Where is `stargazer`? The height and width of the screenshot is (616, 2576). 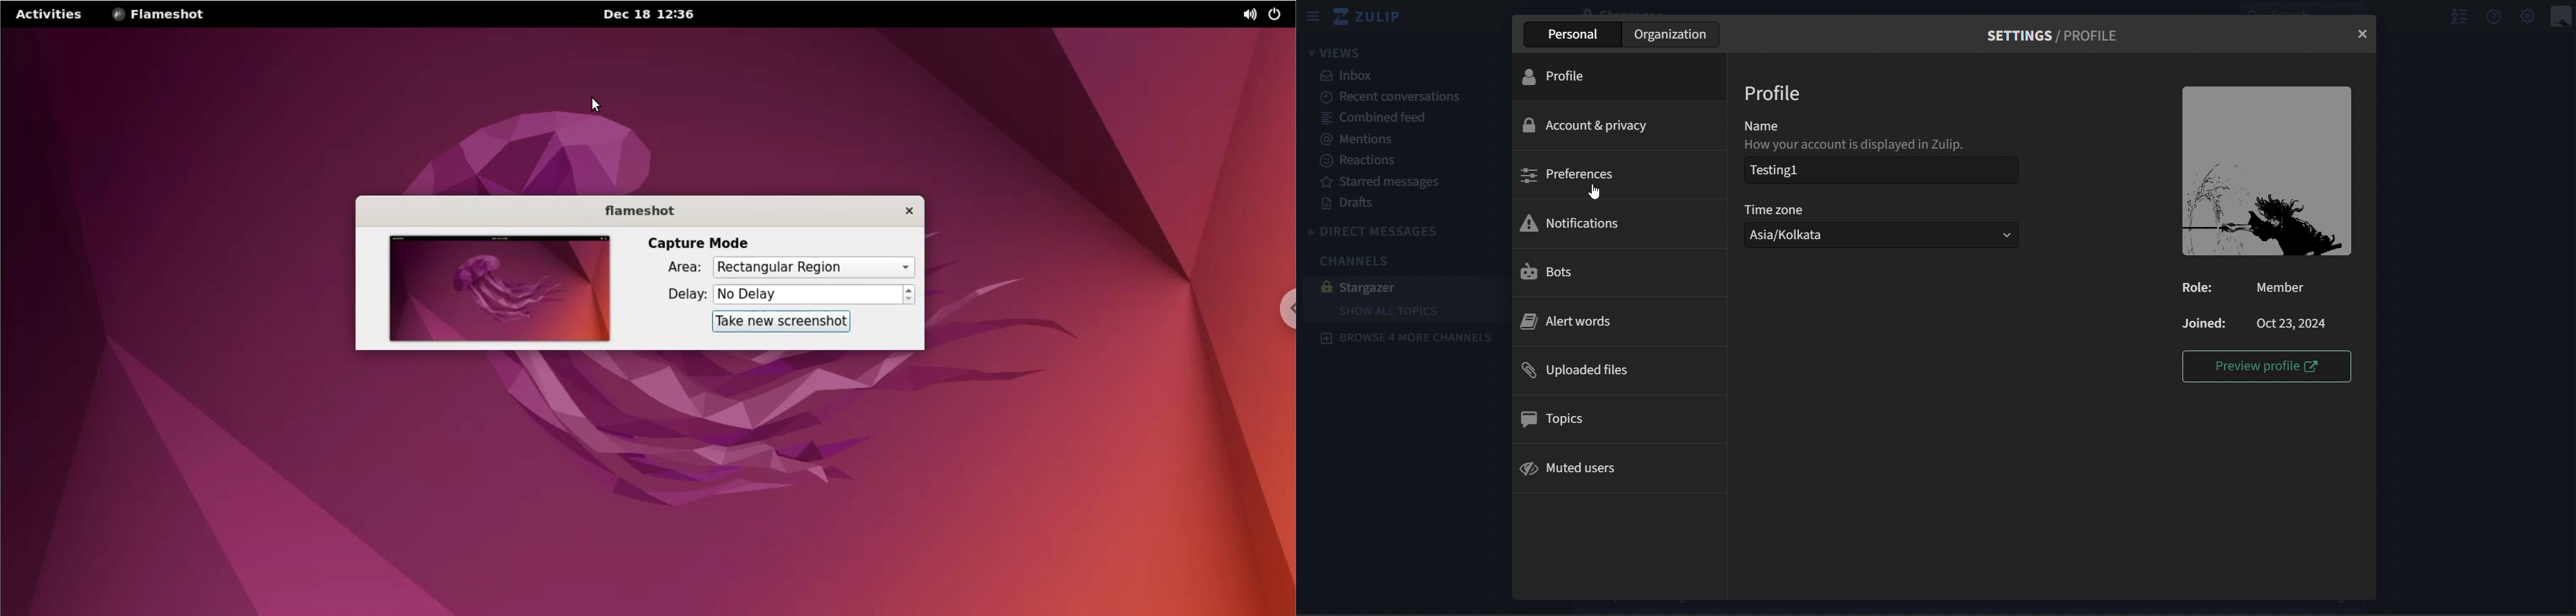 stargazer is located at coordinates (1396, 287).